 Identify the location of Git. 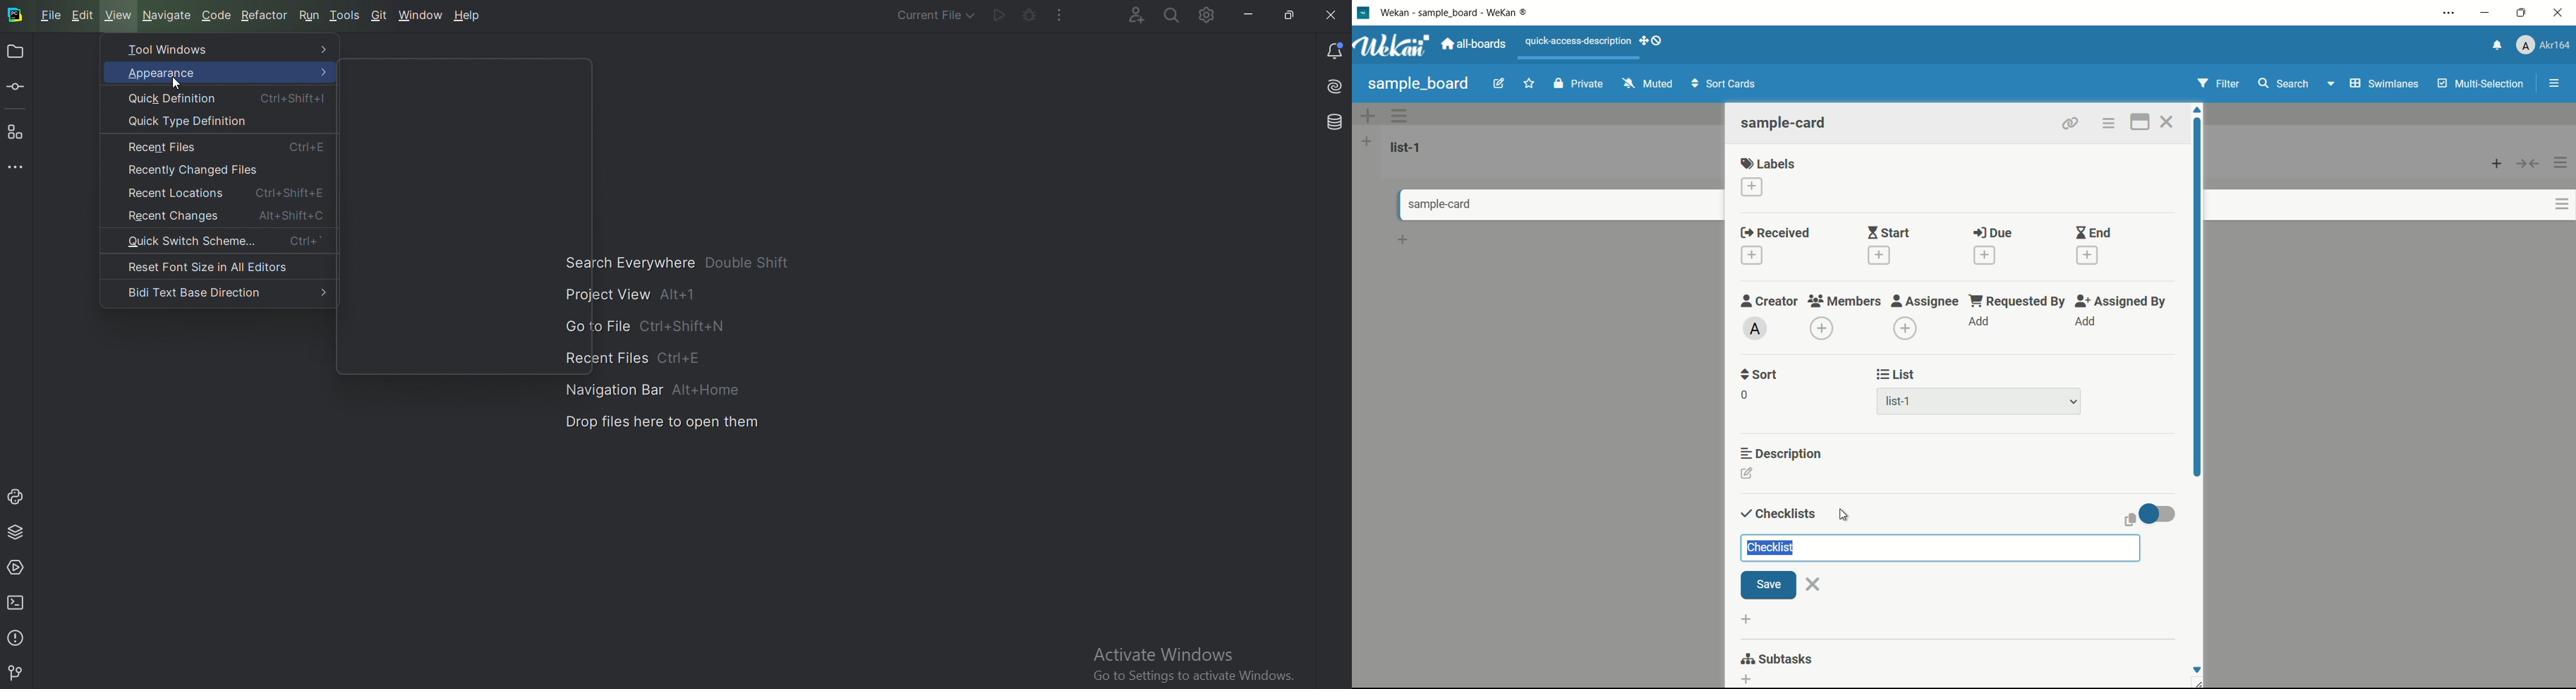
(380, 14).